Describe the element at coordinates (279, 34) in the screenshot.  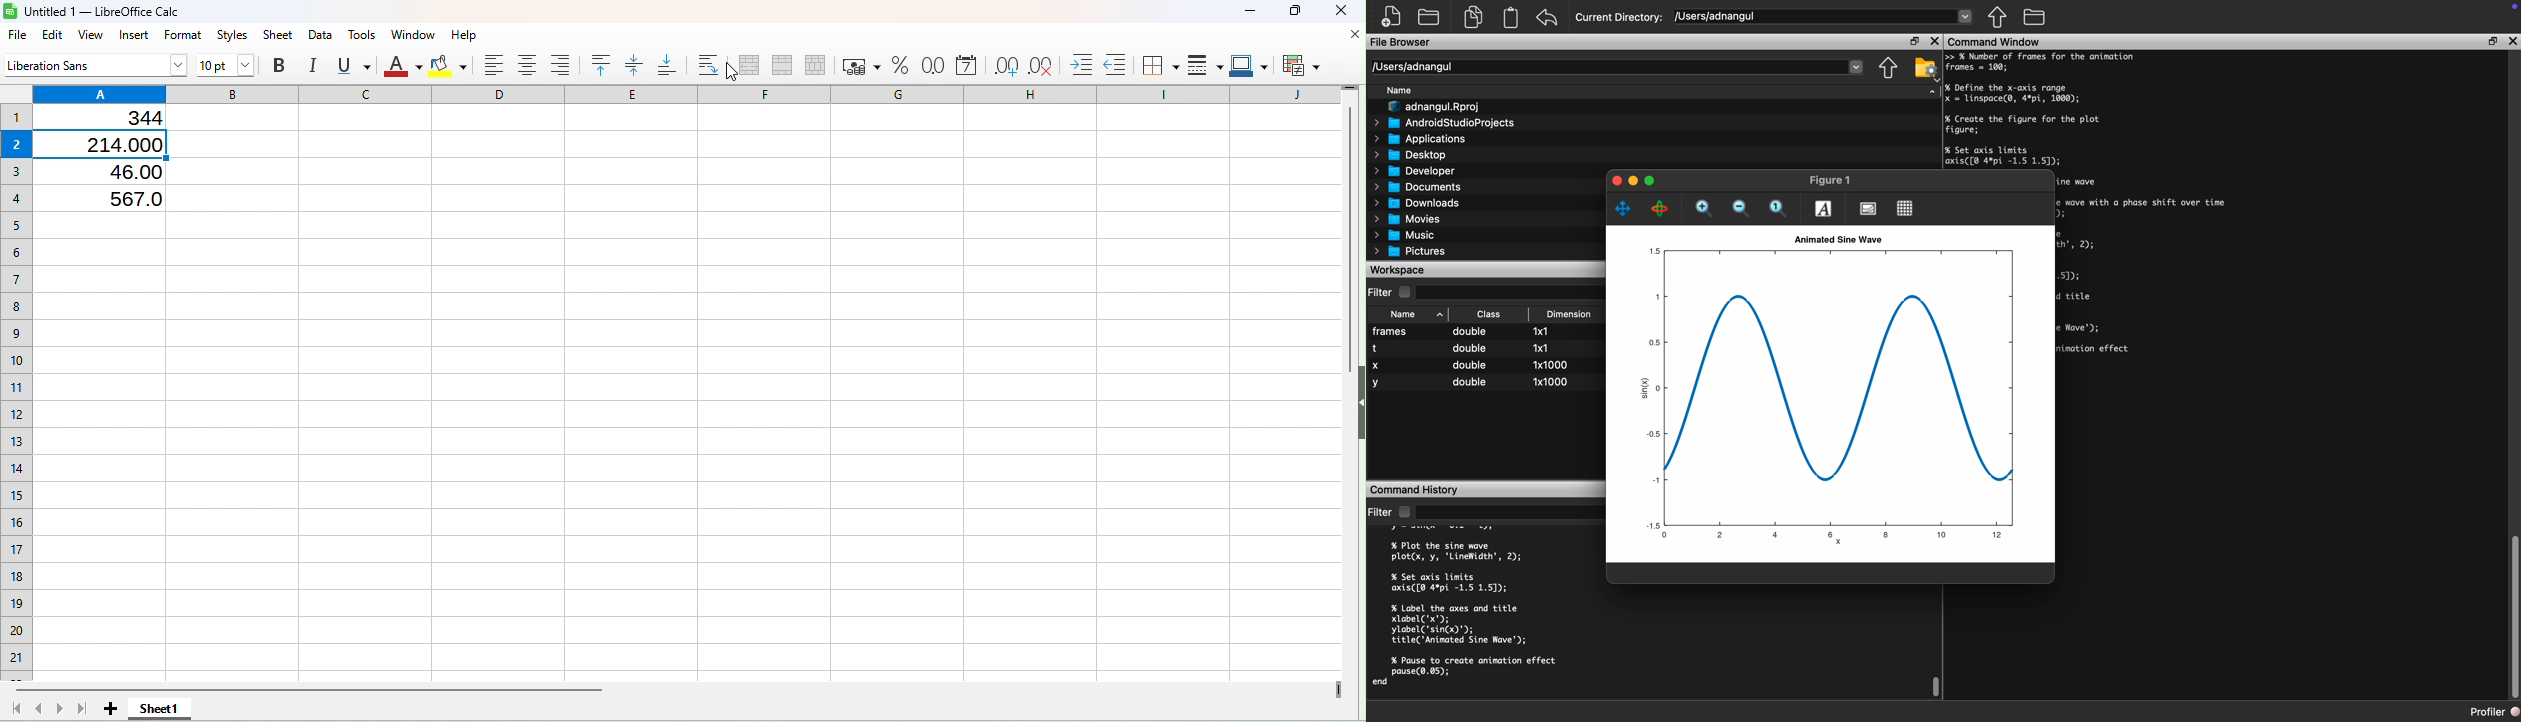
I see `Sheet` at that location.